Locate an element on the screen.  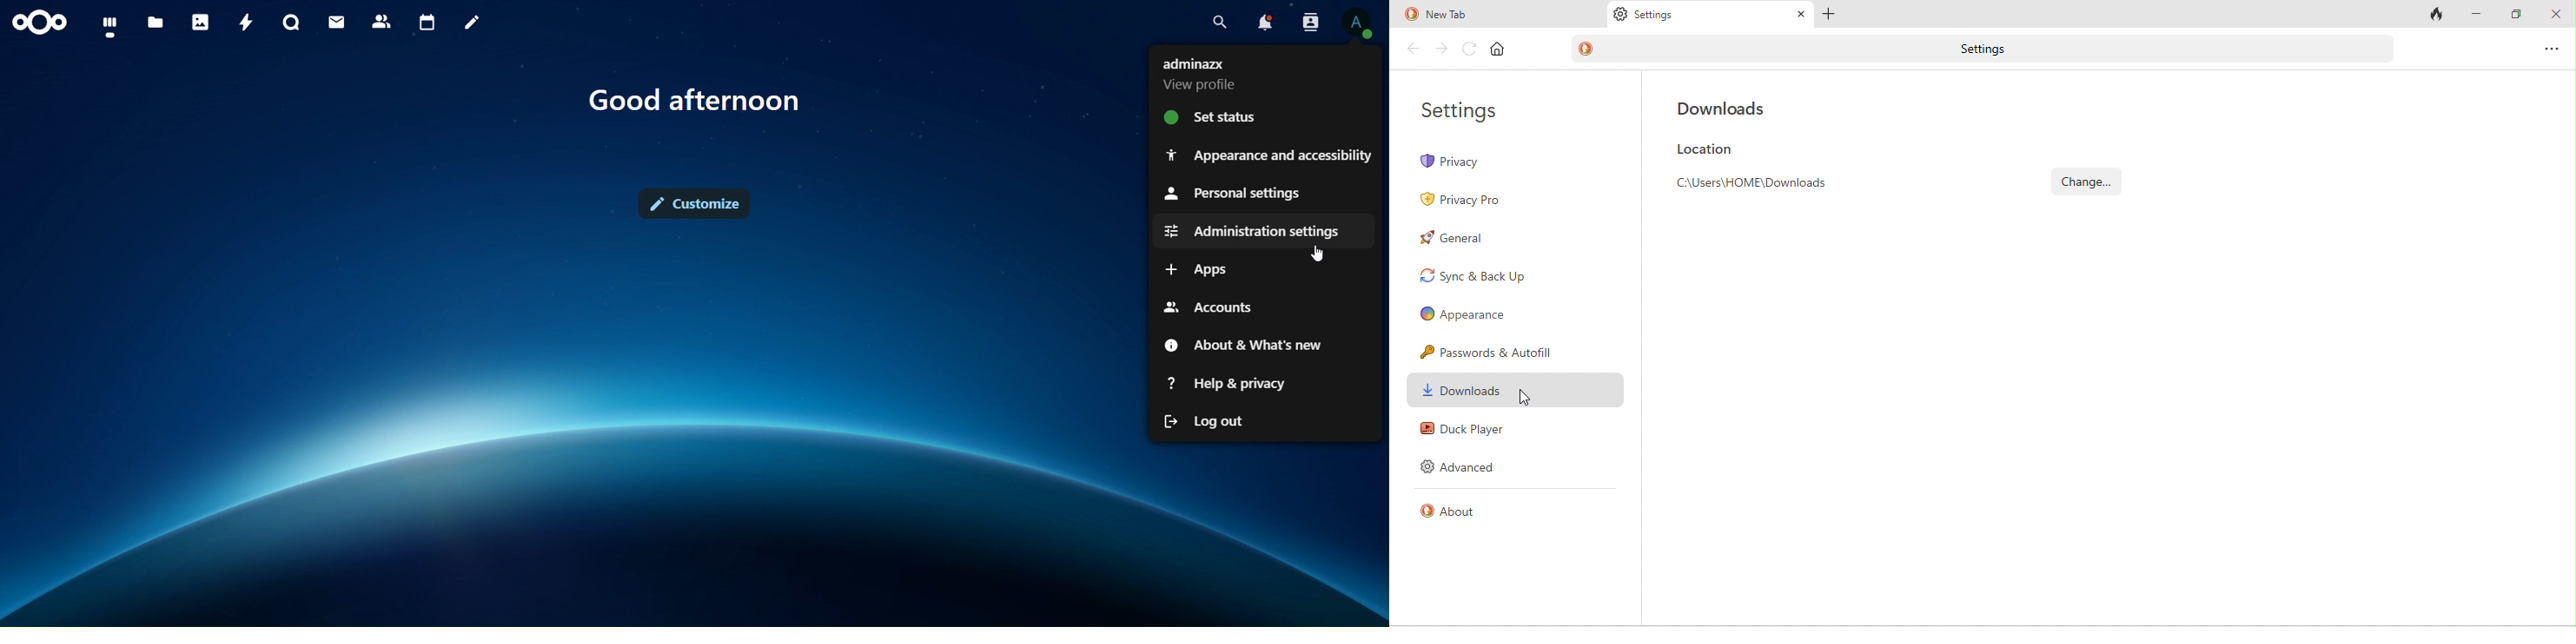
search is located at coordinates (1218, 19).